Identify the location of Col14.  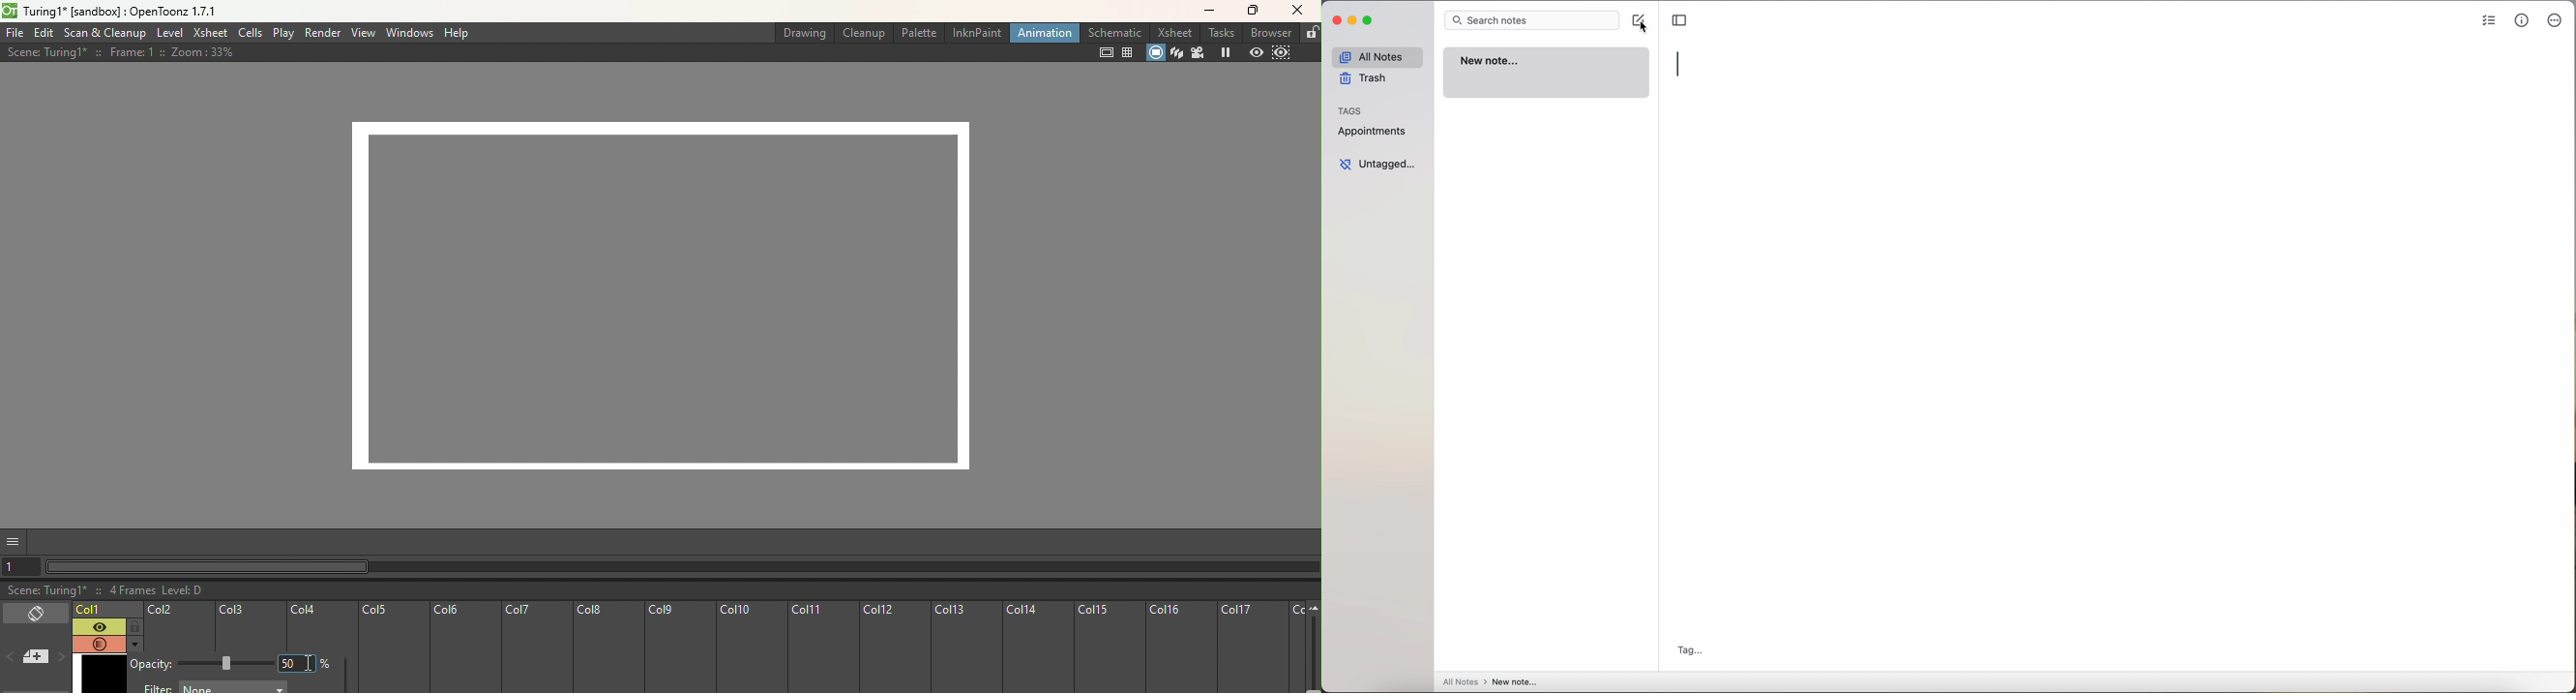
(1037, 648).